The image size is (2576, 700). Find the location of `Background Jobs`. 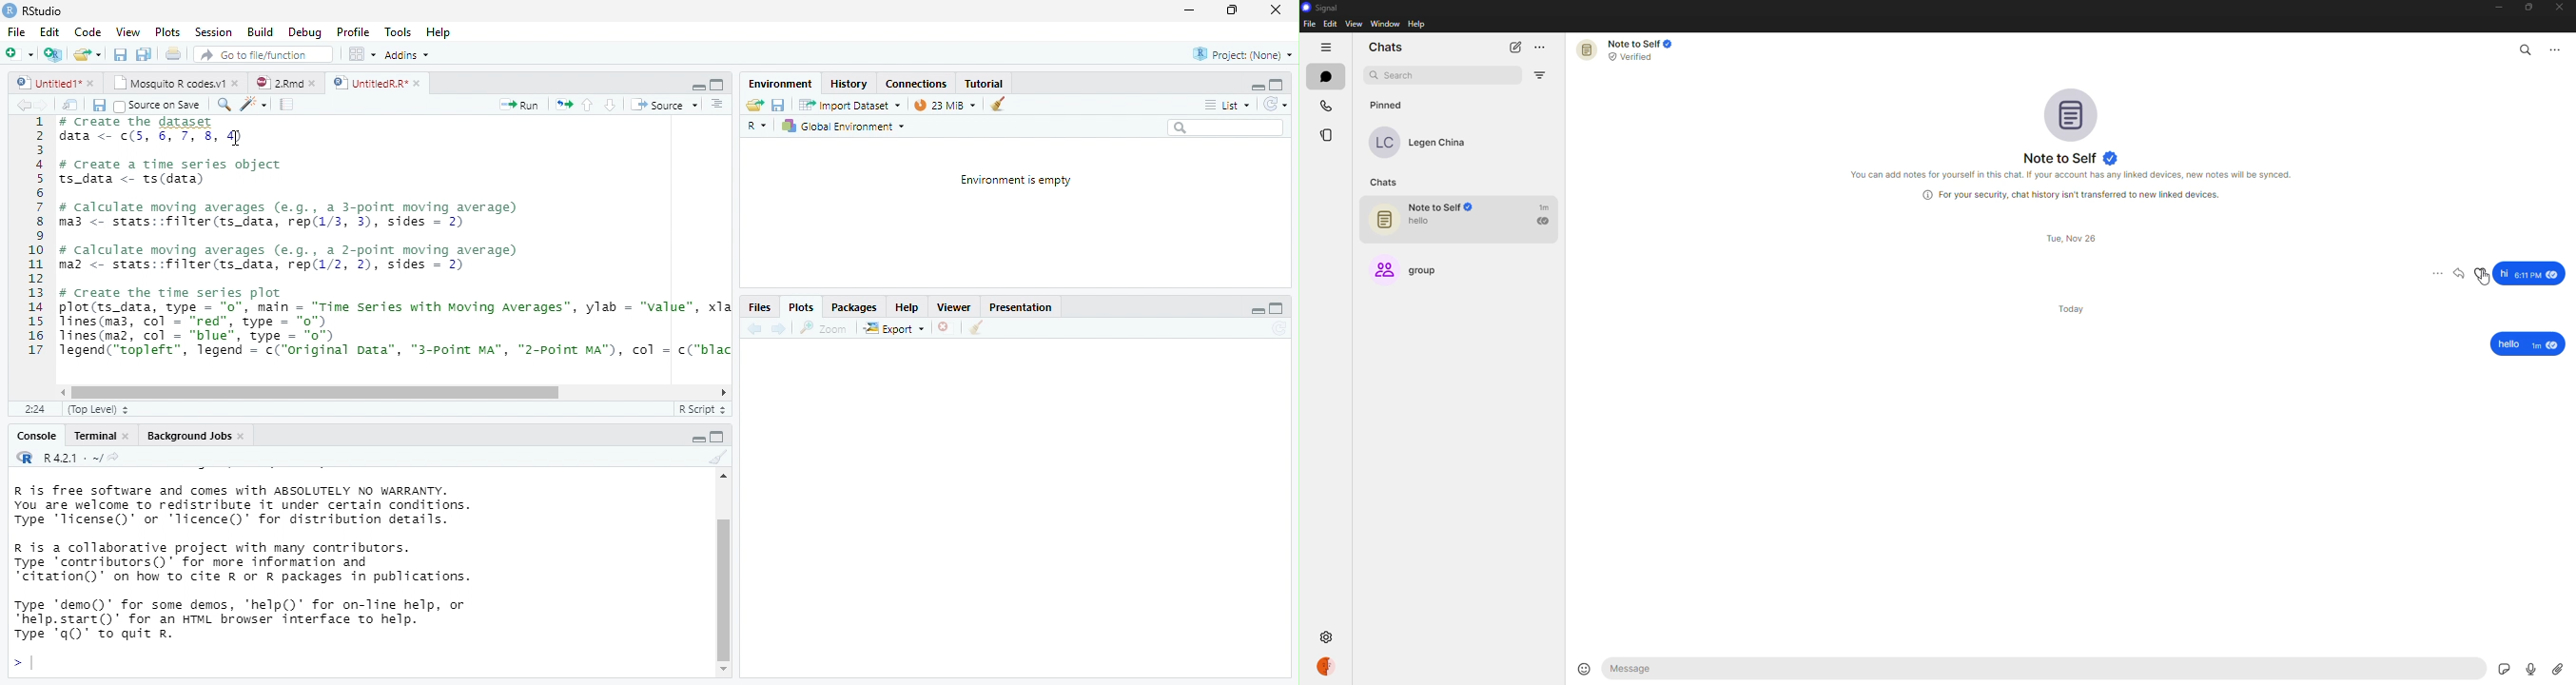

Background Jobs is located at coordinates (187, 436).